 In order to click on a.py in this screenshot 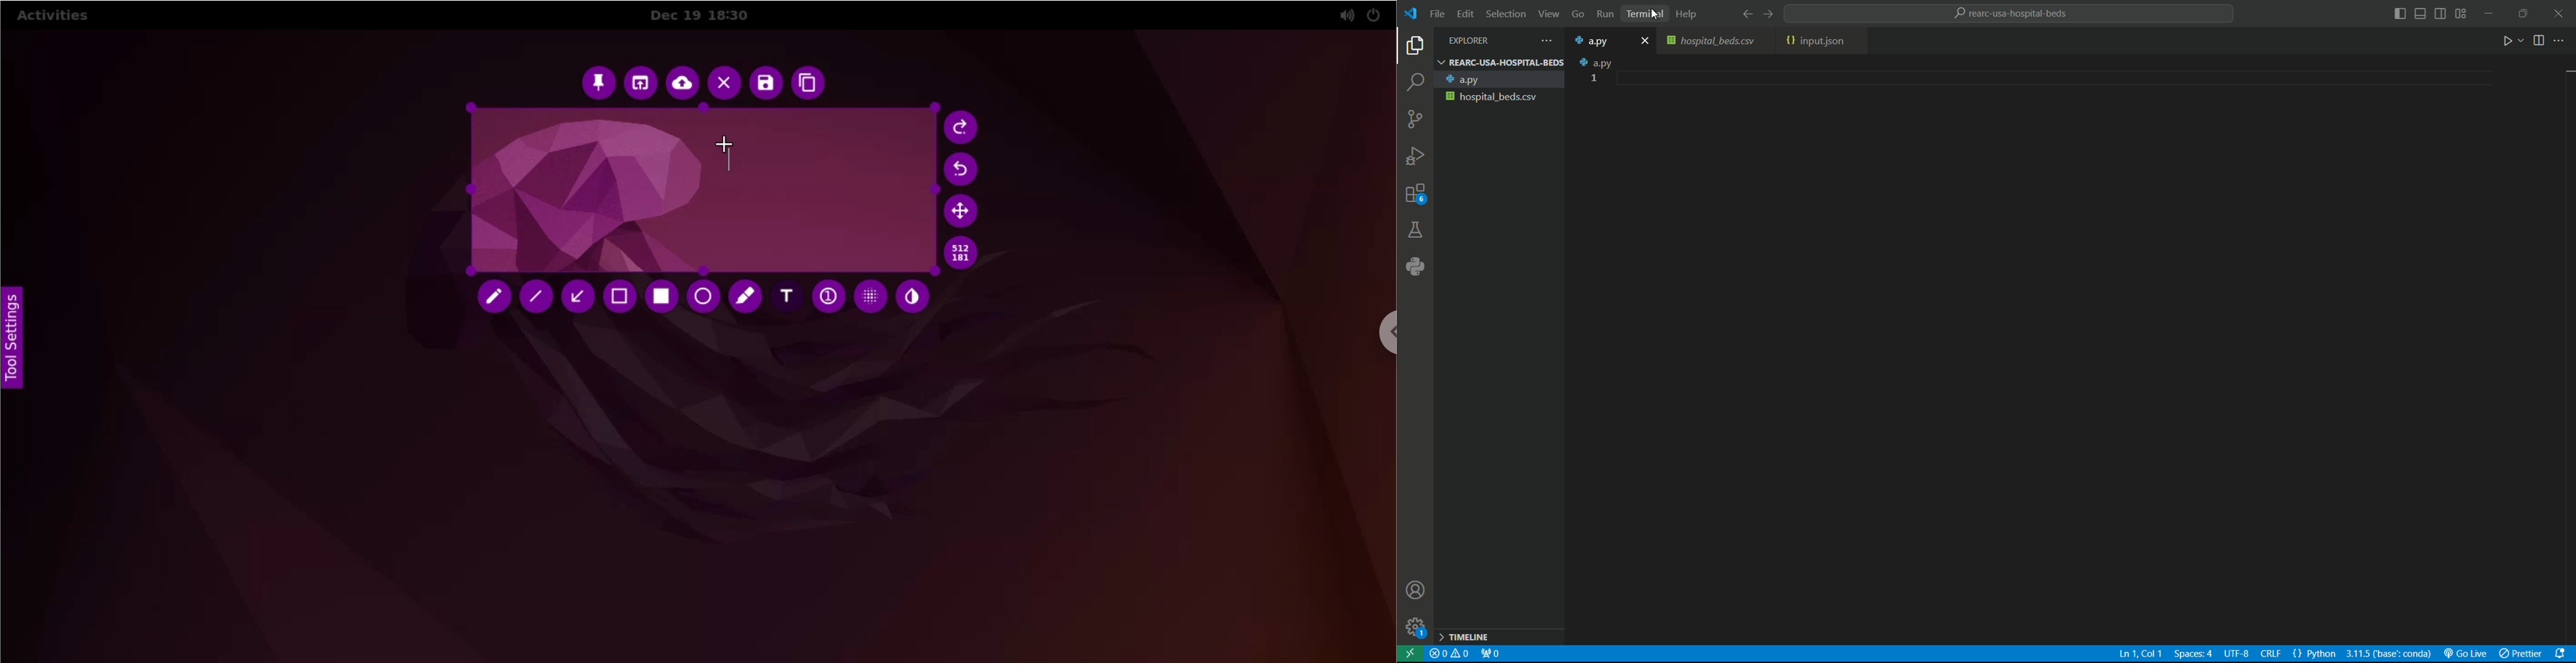, I will do `click(1501, 79)`.